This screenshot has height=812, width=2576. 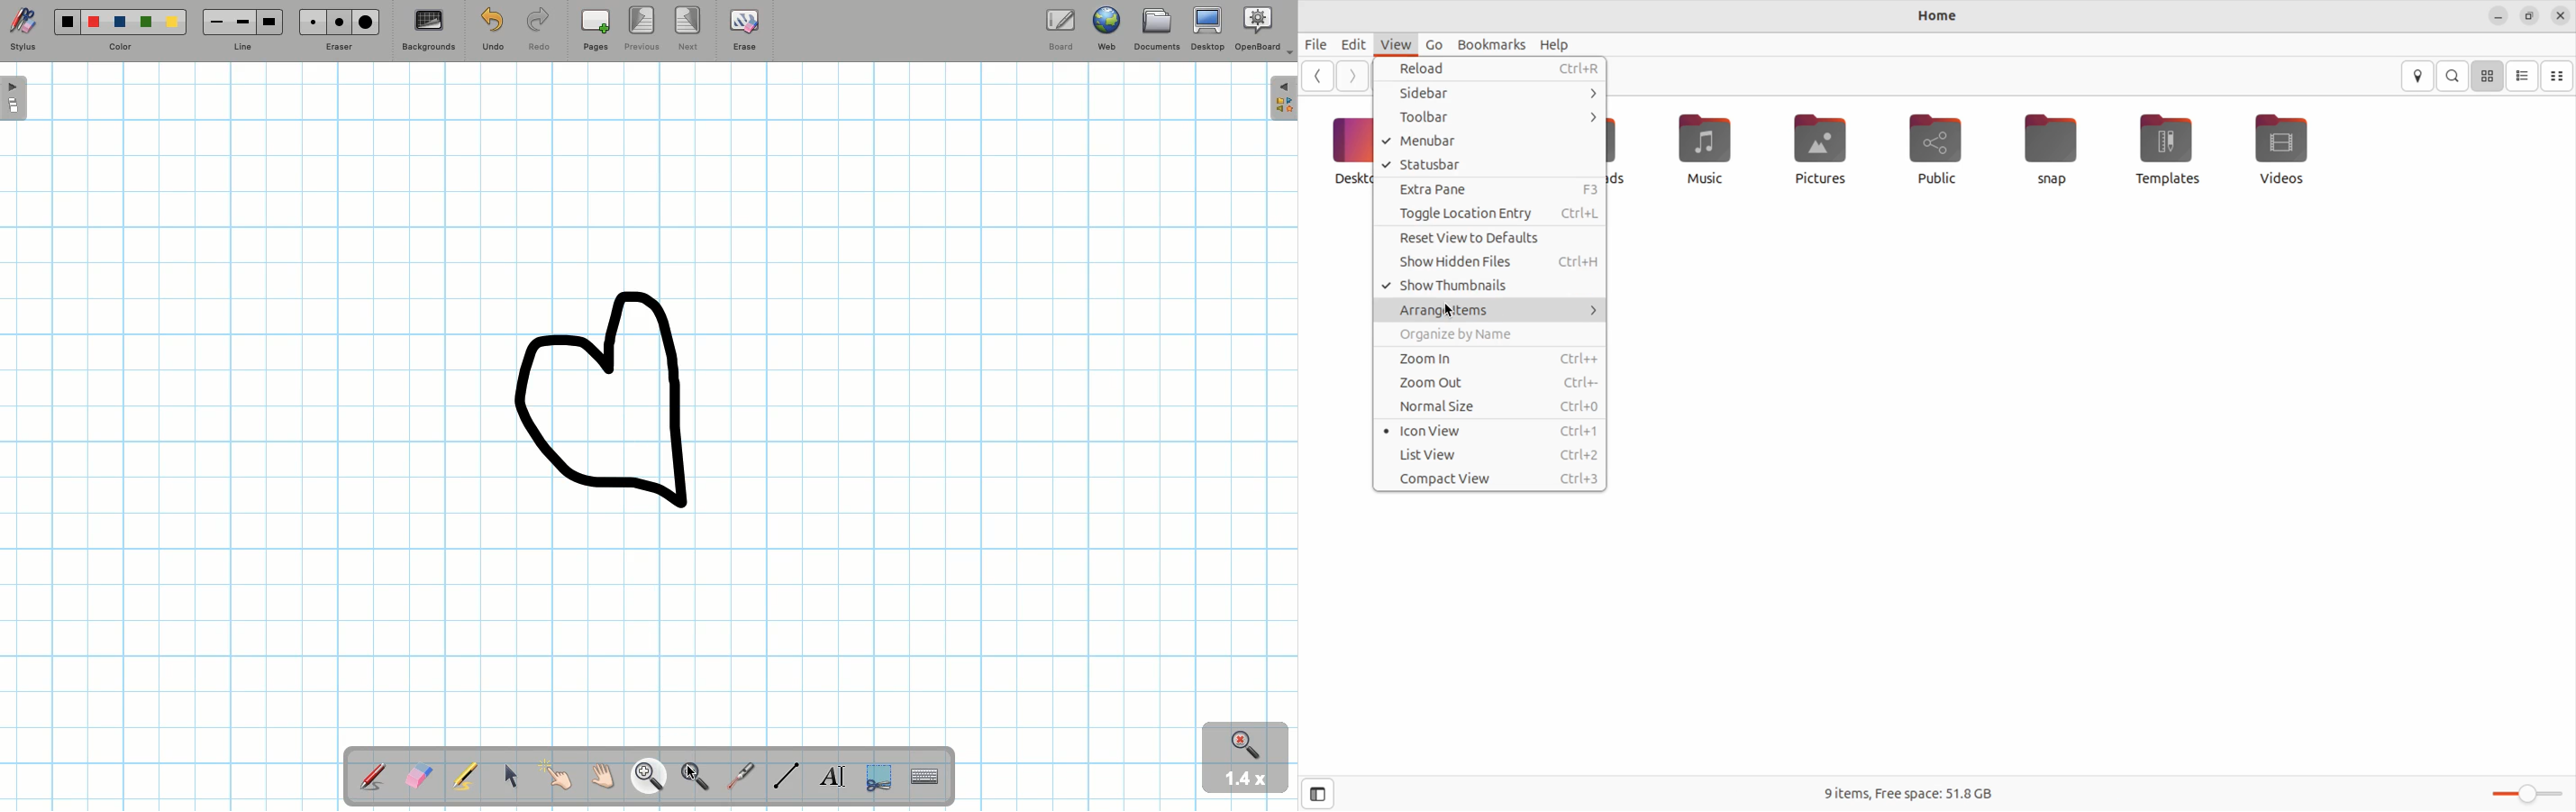 What do you see at coordinates (604, 776) in the screenshot?
I see `Grab` at bounding box center [604, 776].